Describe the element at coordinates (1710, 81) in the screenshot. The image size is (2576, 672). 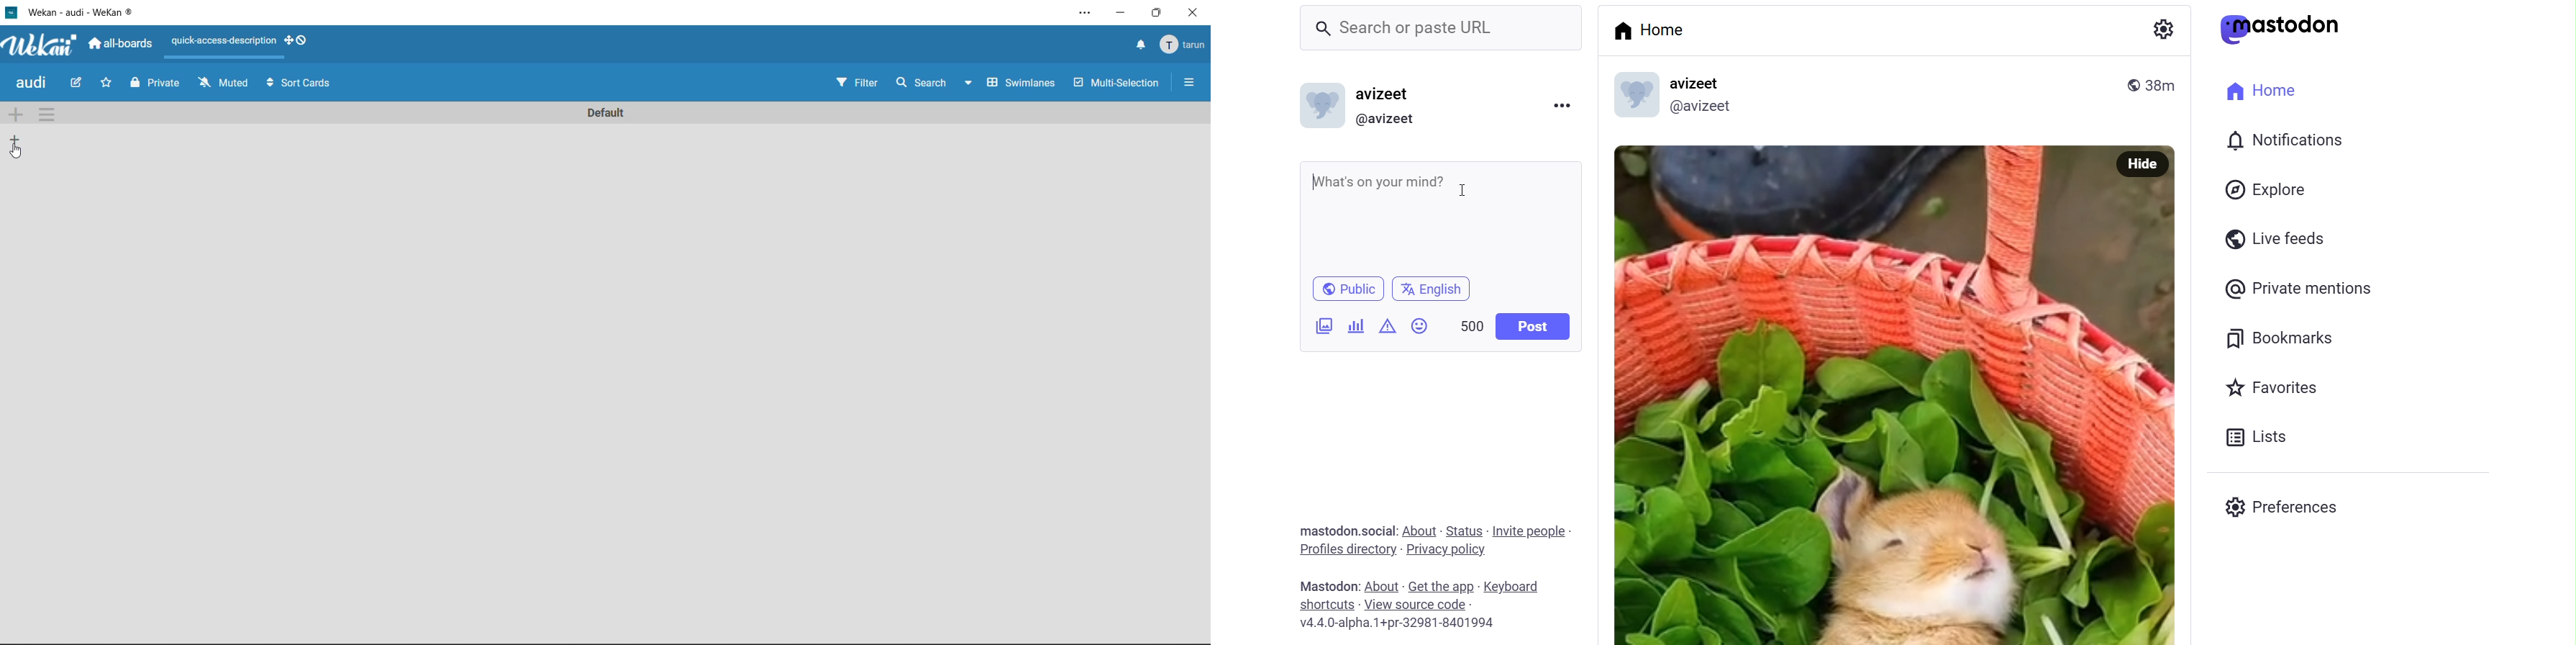
I see `avizeet` at that location.